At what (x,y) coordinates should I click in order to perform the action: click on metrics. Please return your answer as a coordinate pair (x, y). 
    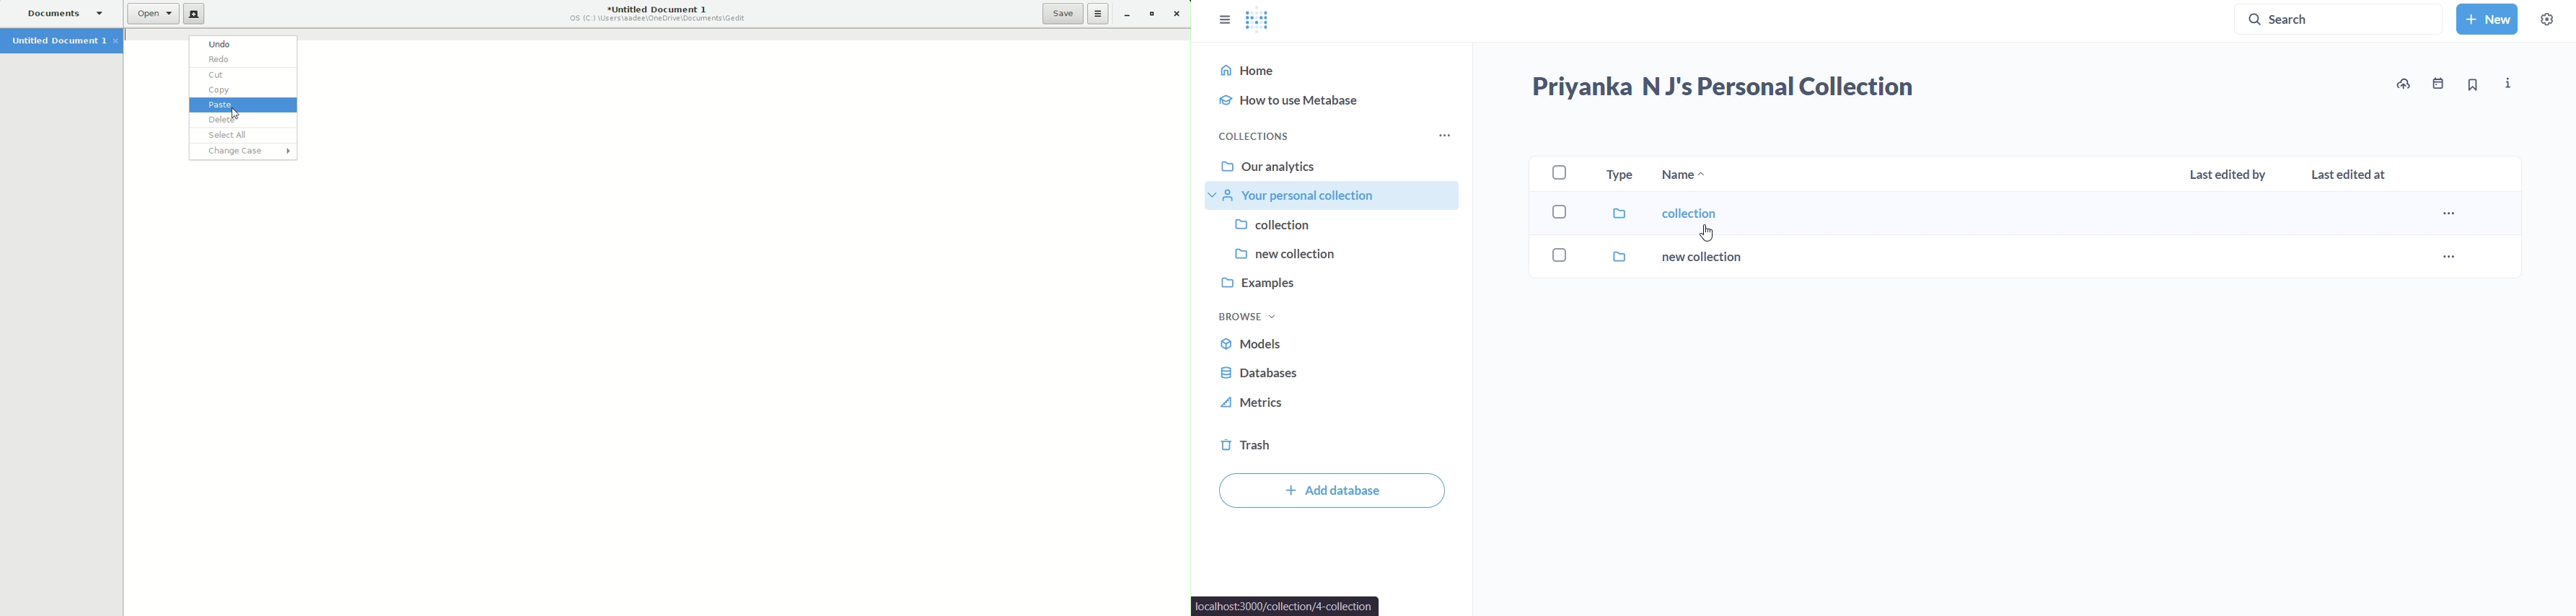
    Looking at the image, I should click on (1257, 403).